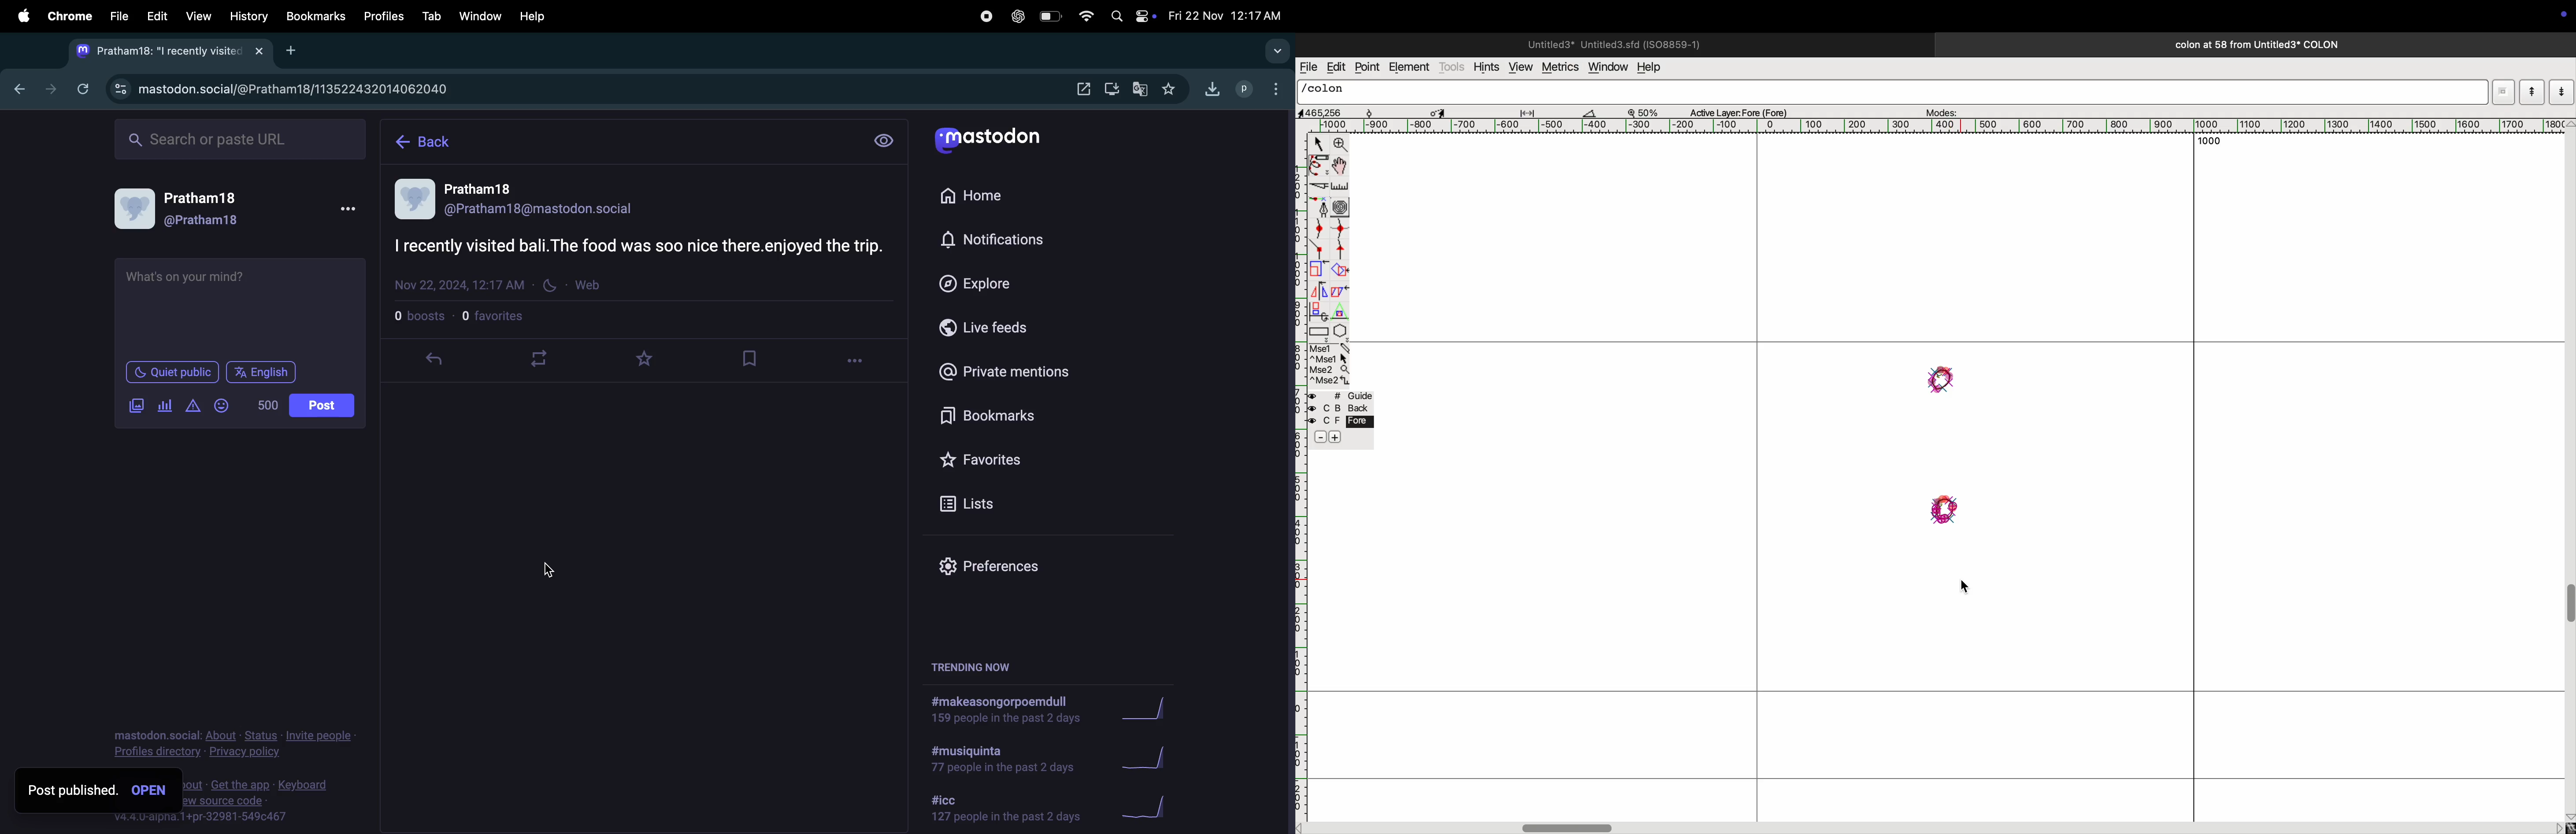  I want to click on pen, so click(1319, 167).